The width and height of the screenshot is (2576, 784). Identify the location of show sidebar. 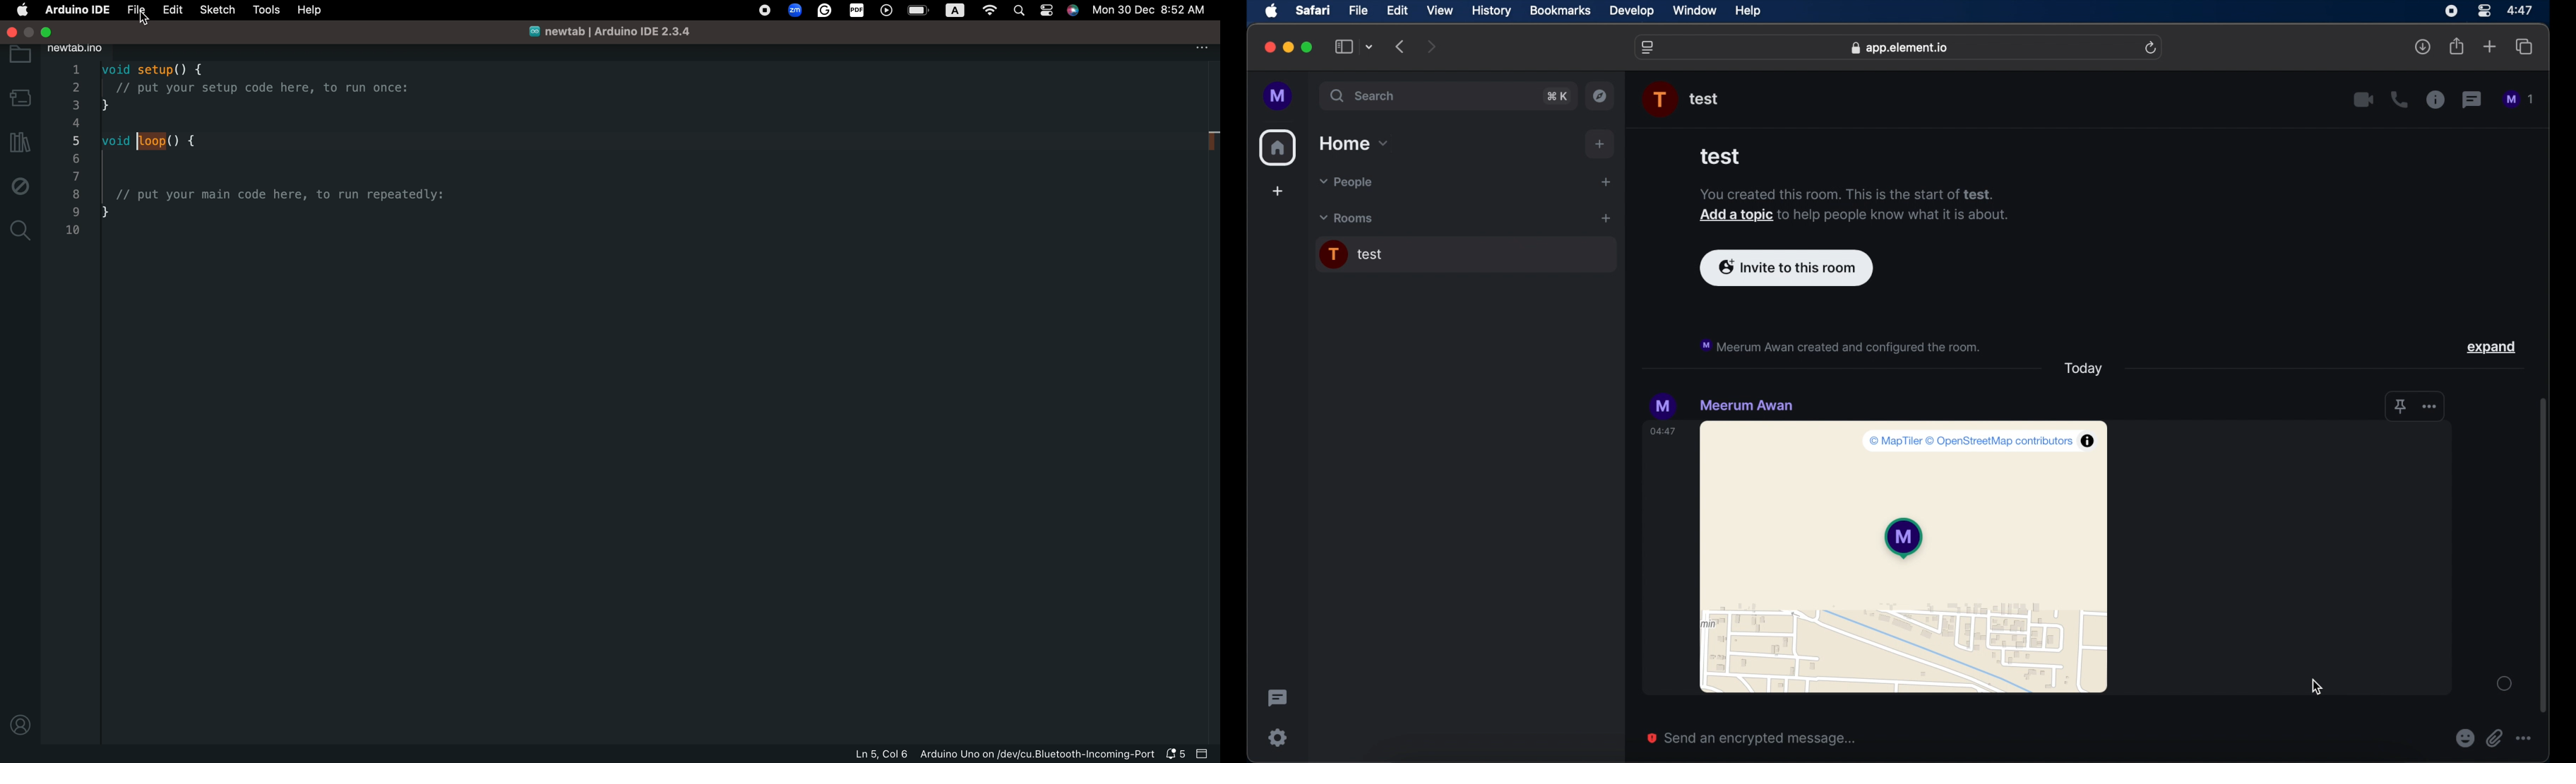
(1343, 47).